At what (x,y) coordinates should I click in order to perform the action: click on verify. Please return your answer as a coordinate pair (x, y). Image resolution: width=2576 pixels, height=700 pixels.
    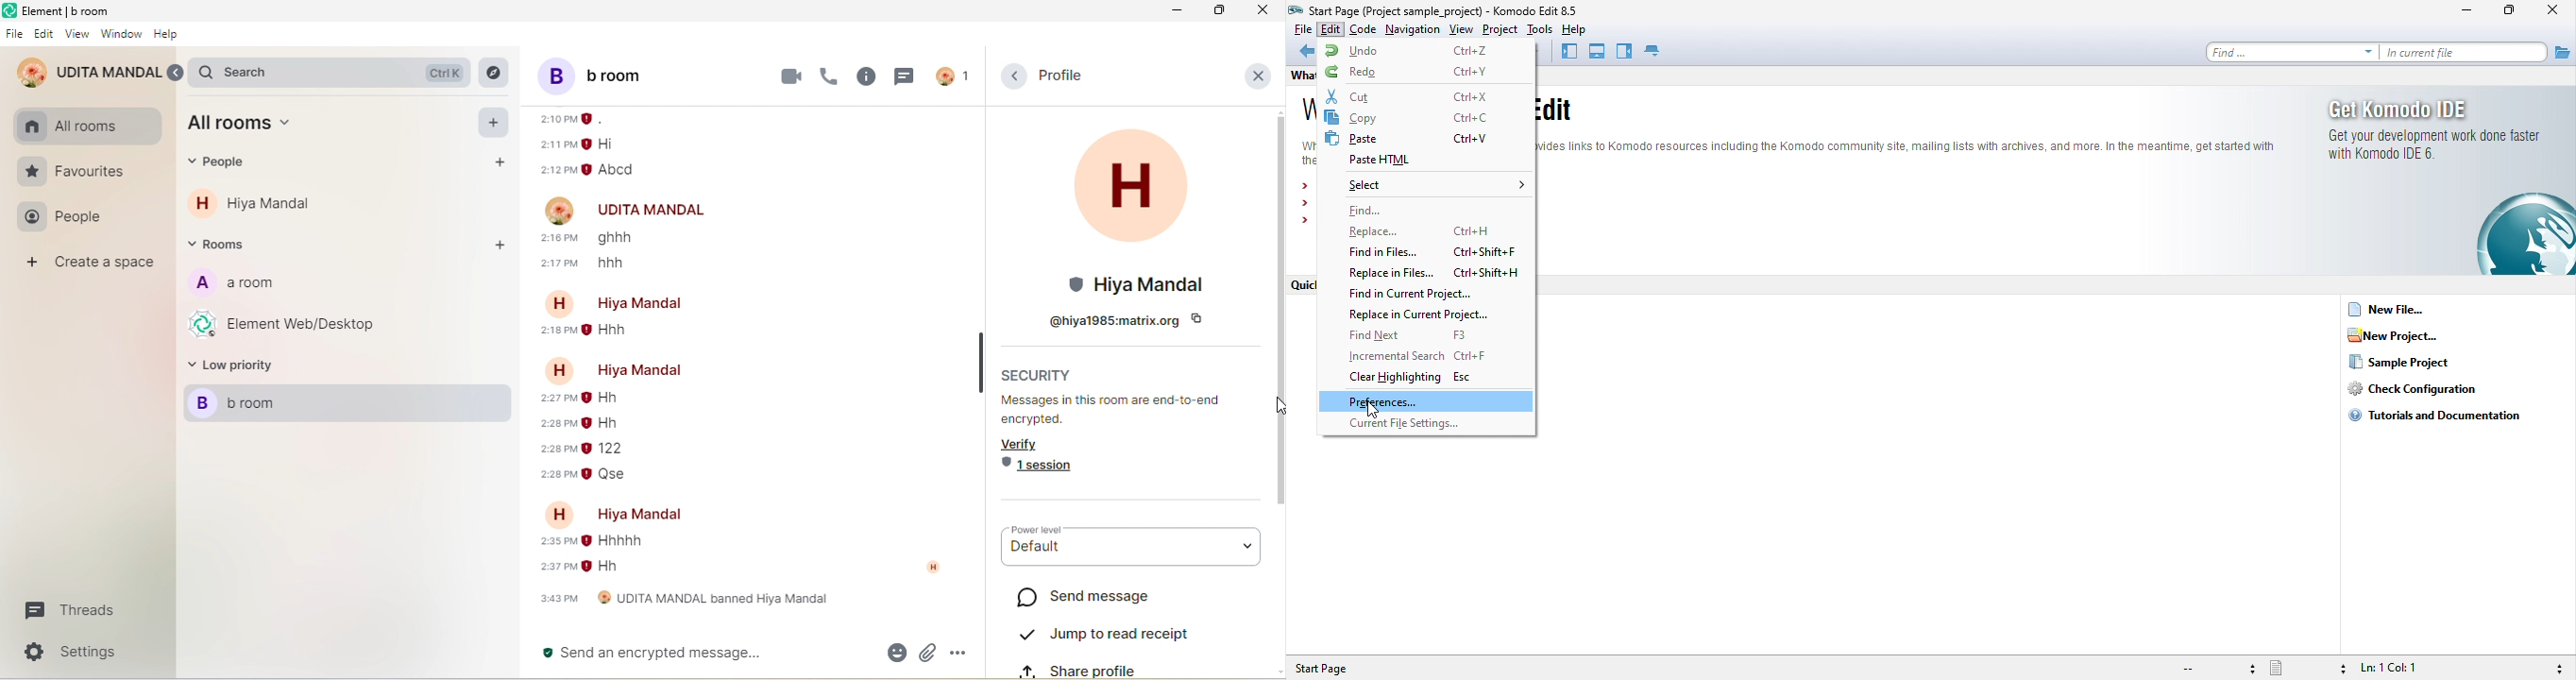
    Looking at the image, I should click on (1032, 444).